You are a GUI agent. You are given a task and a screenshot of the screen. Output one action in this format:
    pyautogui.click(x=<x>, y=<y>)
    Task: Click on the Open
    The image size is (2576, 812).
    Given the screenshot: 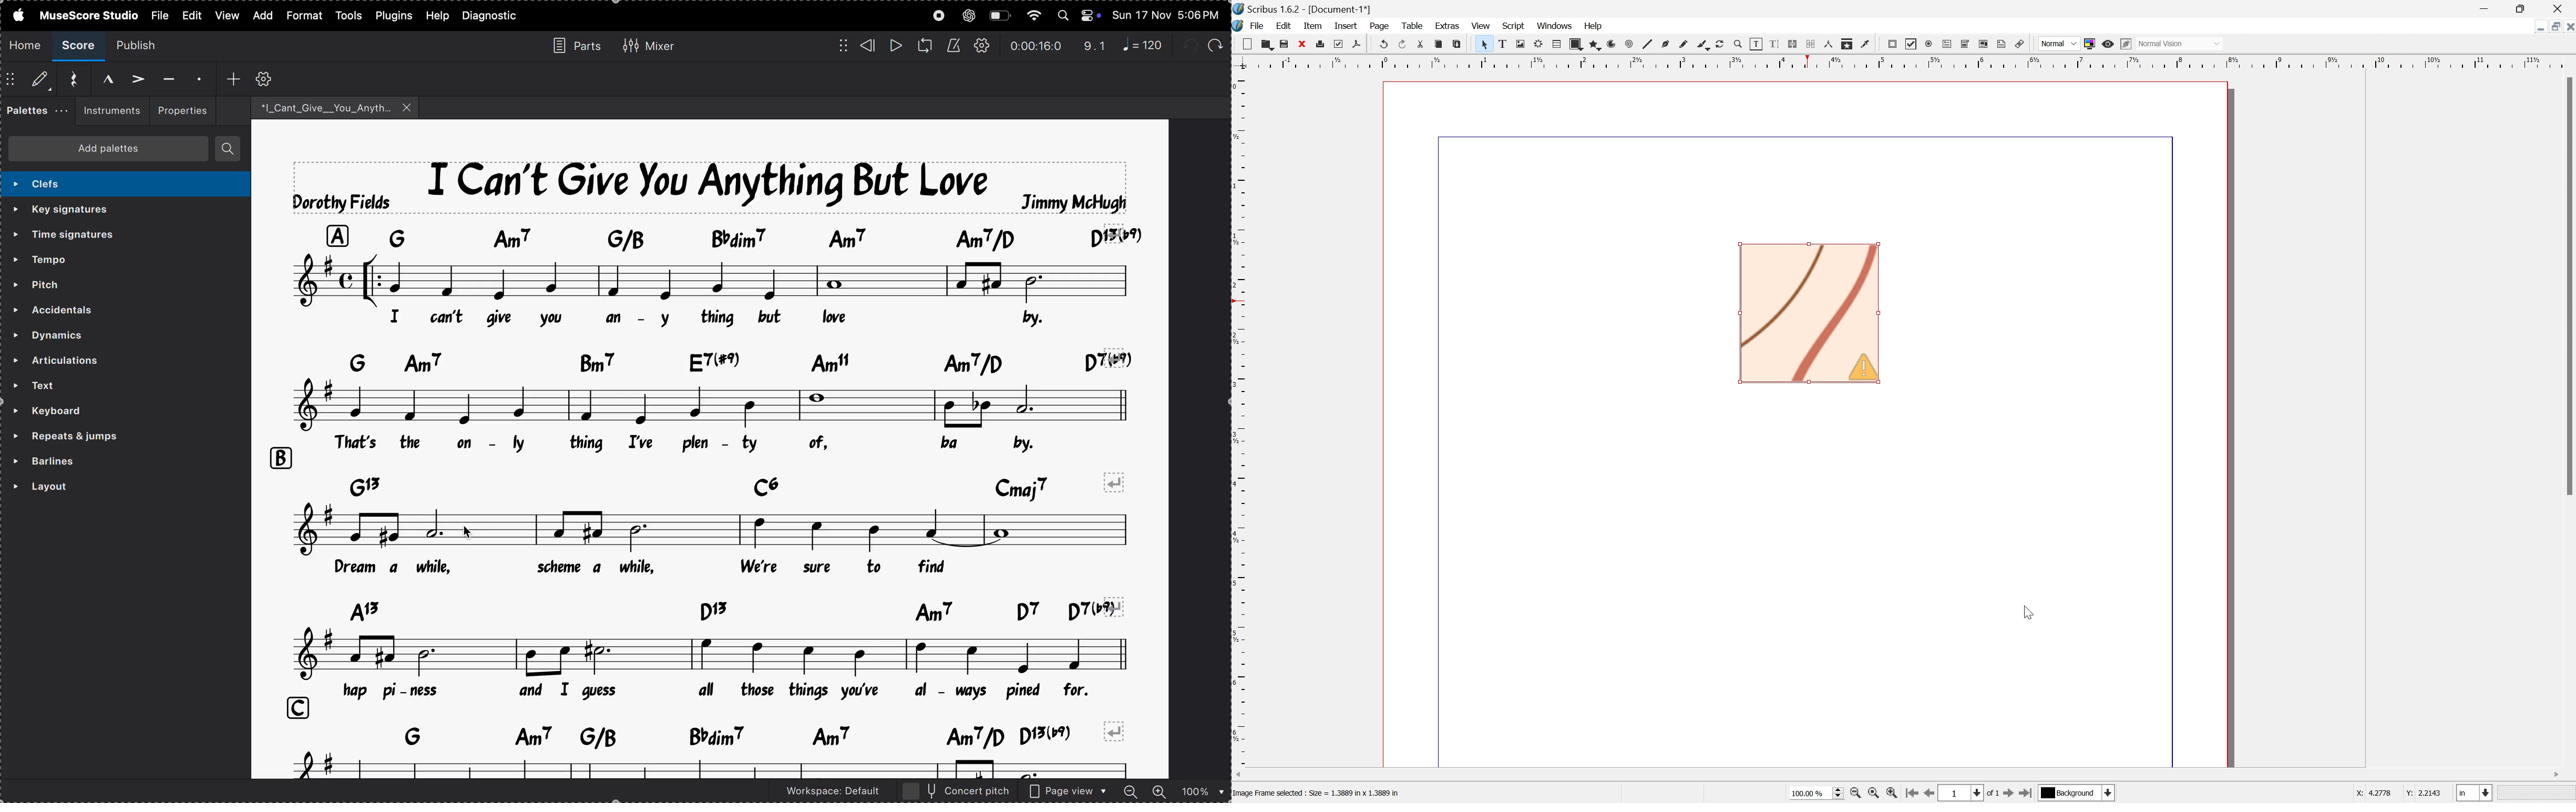 What is the action you would take?
    pyautogui.click(x=1266, y=44)
    